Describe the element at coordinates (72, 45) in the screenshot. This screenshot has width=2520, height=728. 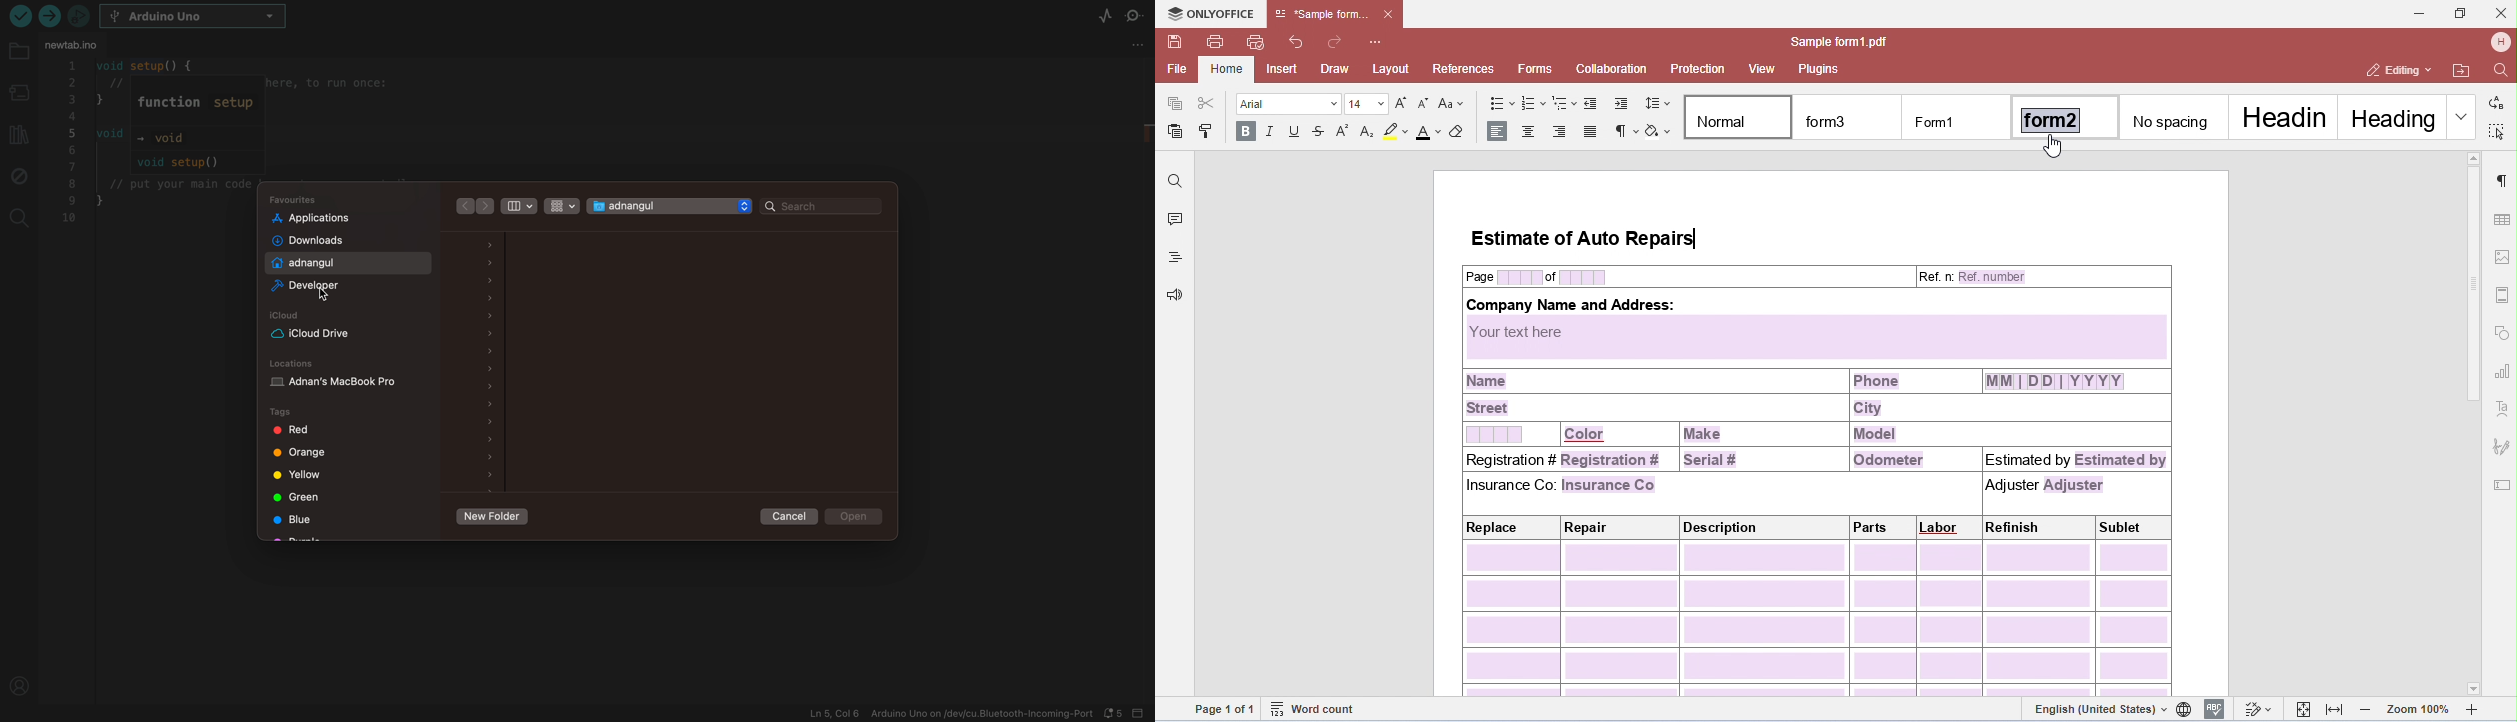
I see `newtab.io` at that location.